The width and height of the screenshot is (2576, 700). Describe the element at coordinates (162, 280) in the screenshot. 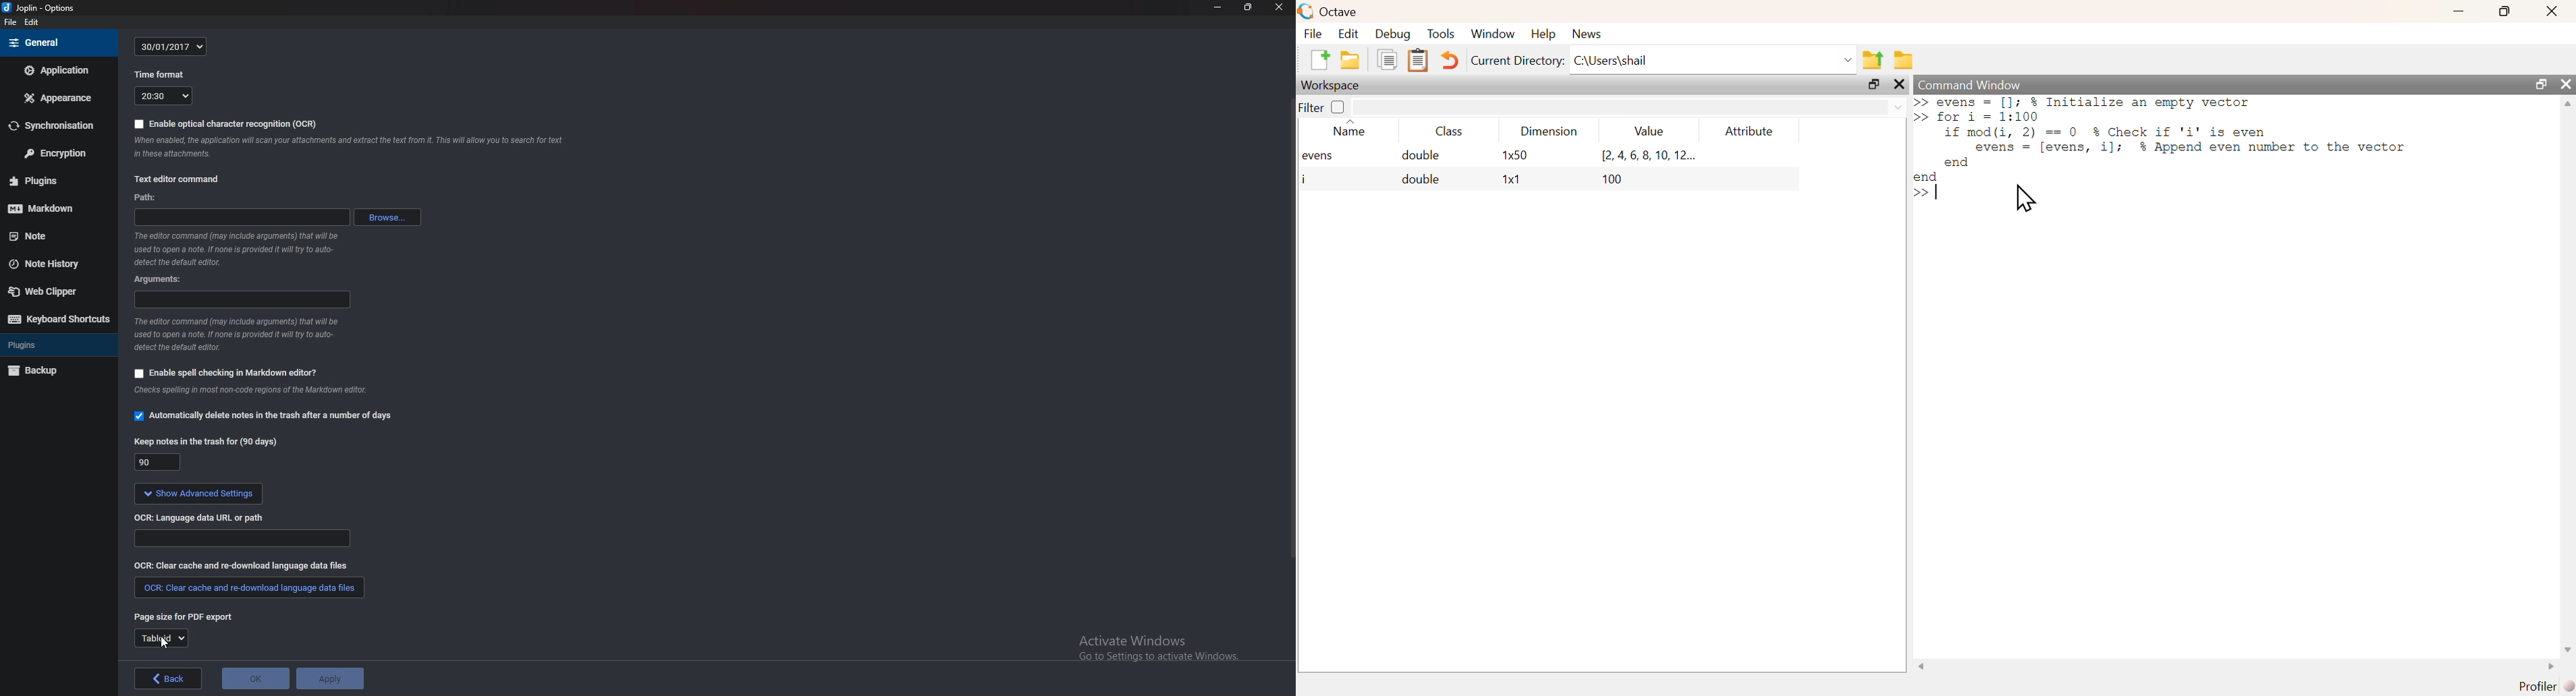

I see `argument` at that location.